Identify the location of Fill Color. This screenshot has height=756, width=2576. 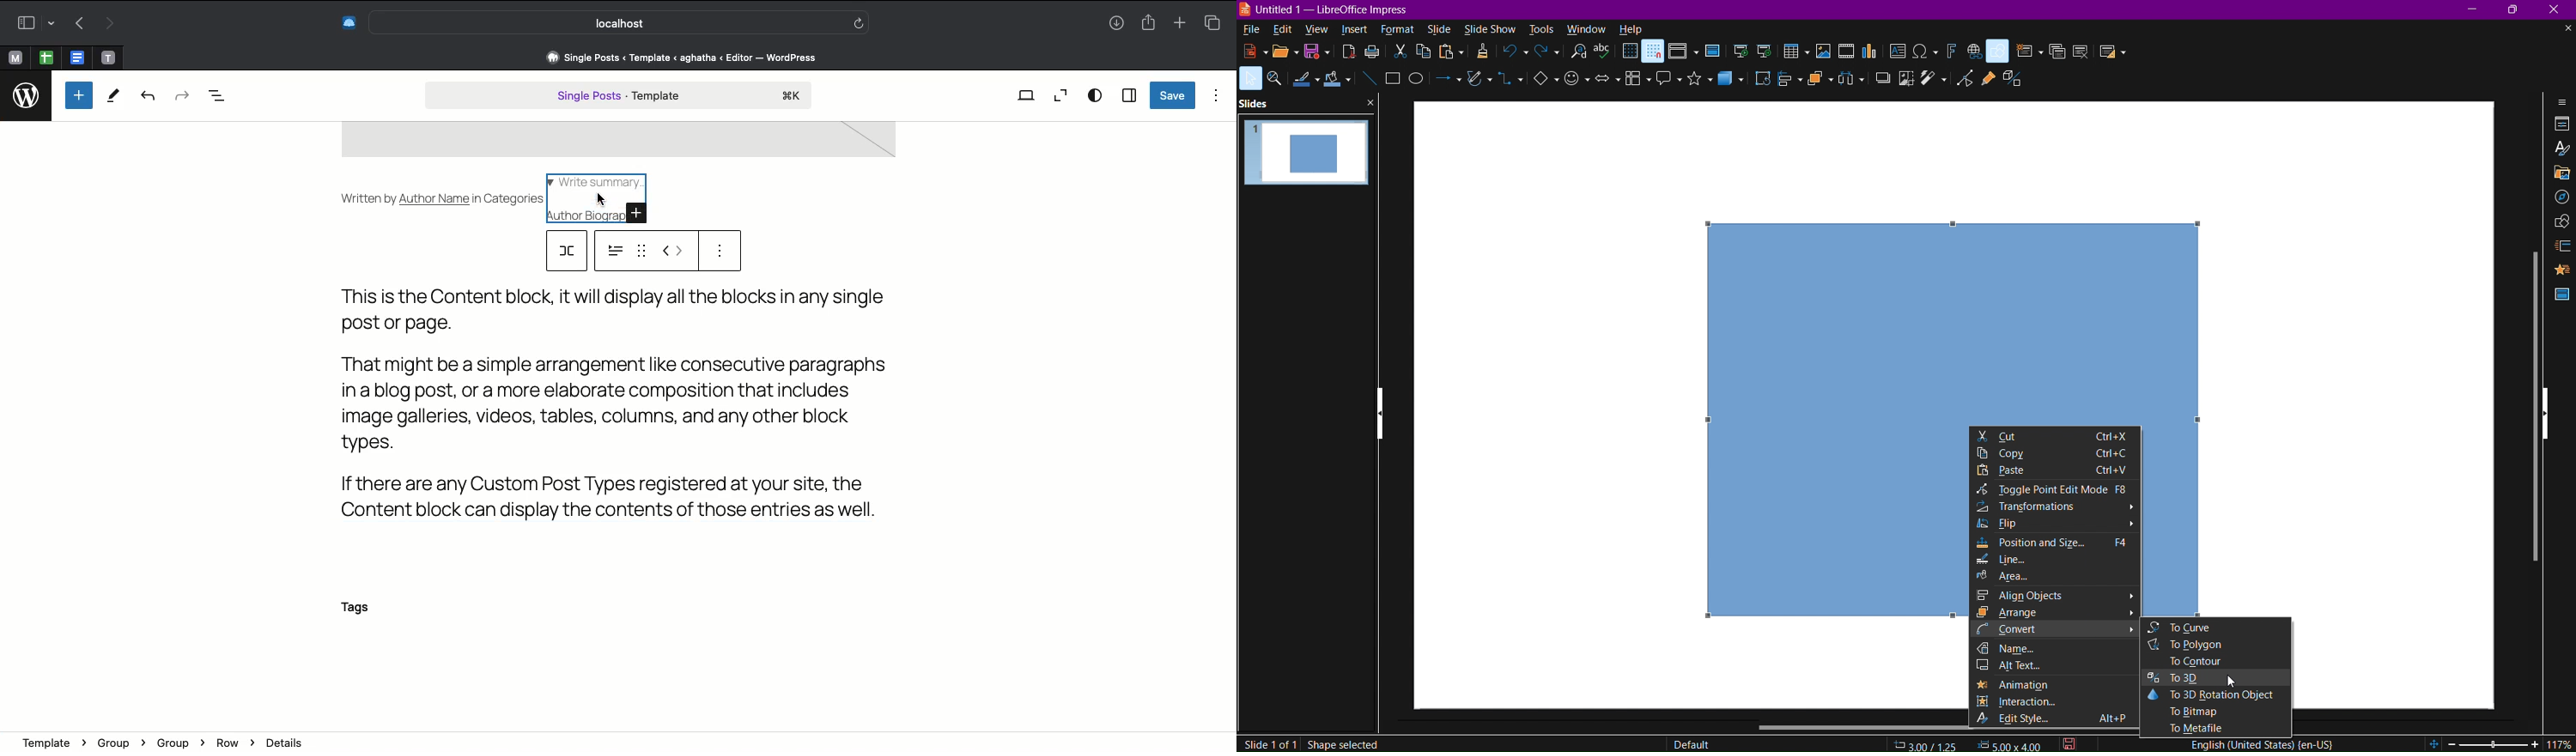
(1340, 81).